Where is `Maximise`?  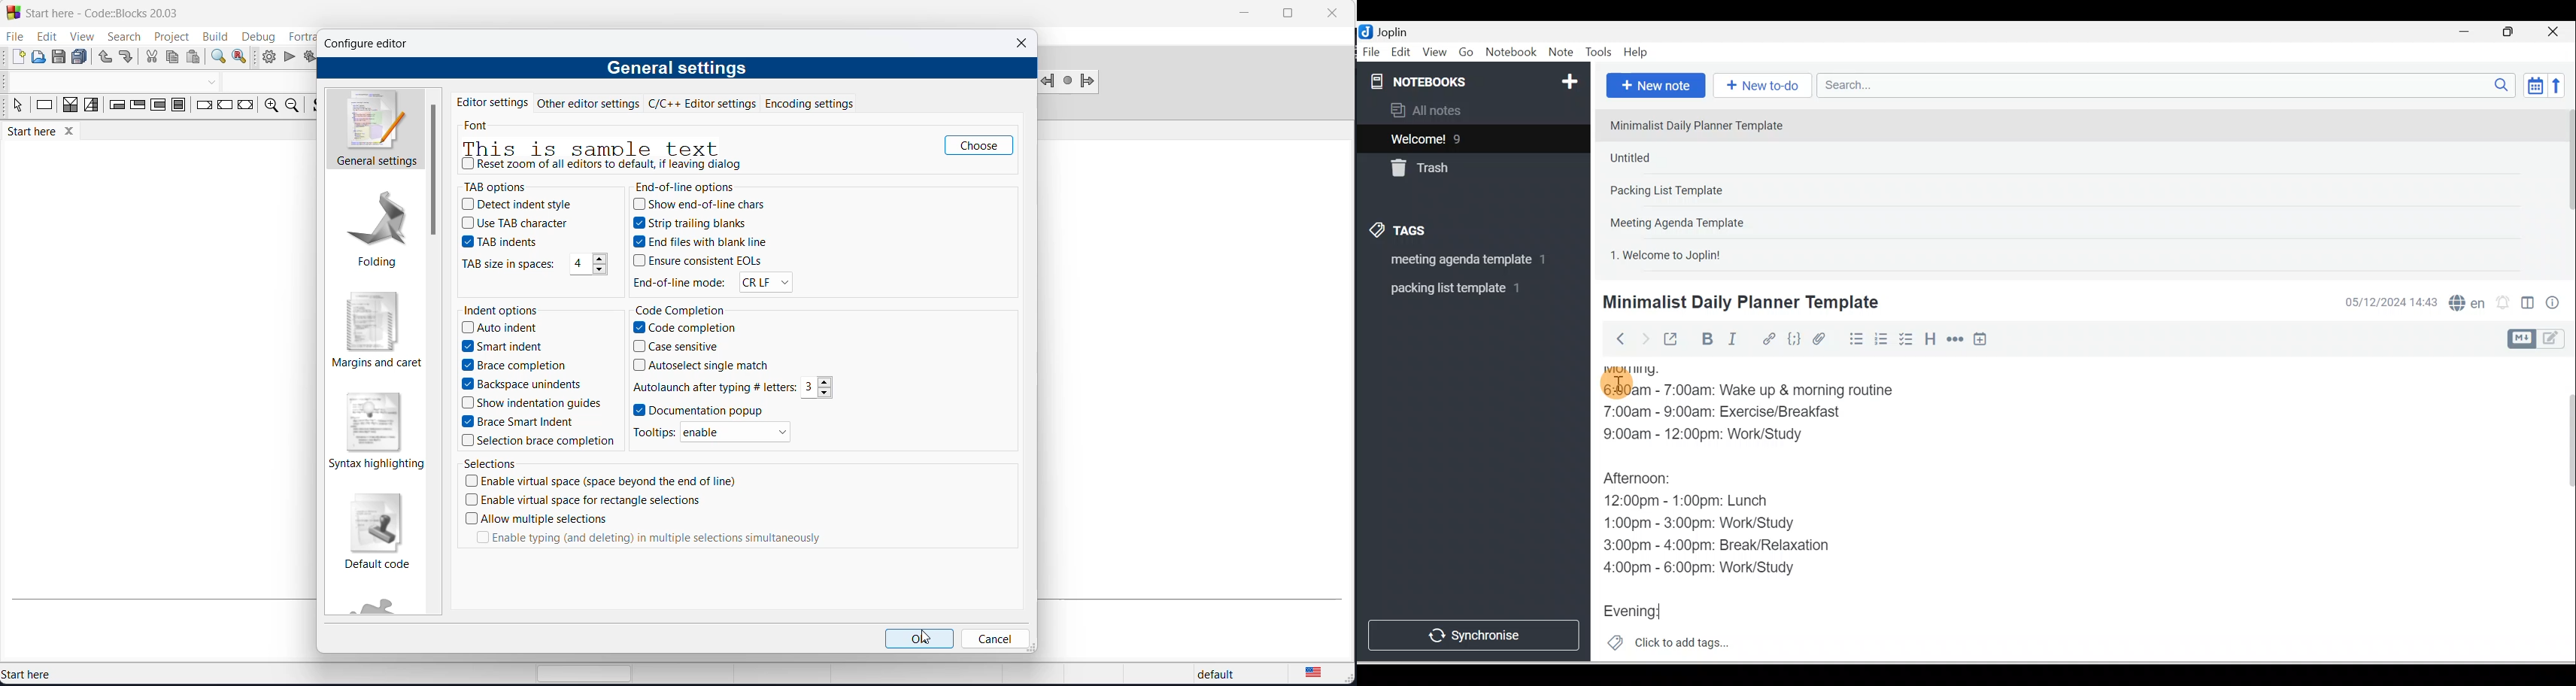 Maximise is located at coordinates (2513, 32).